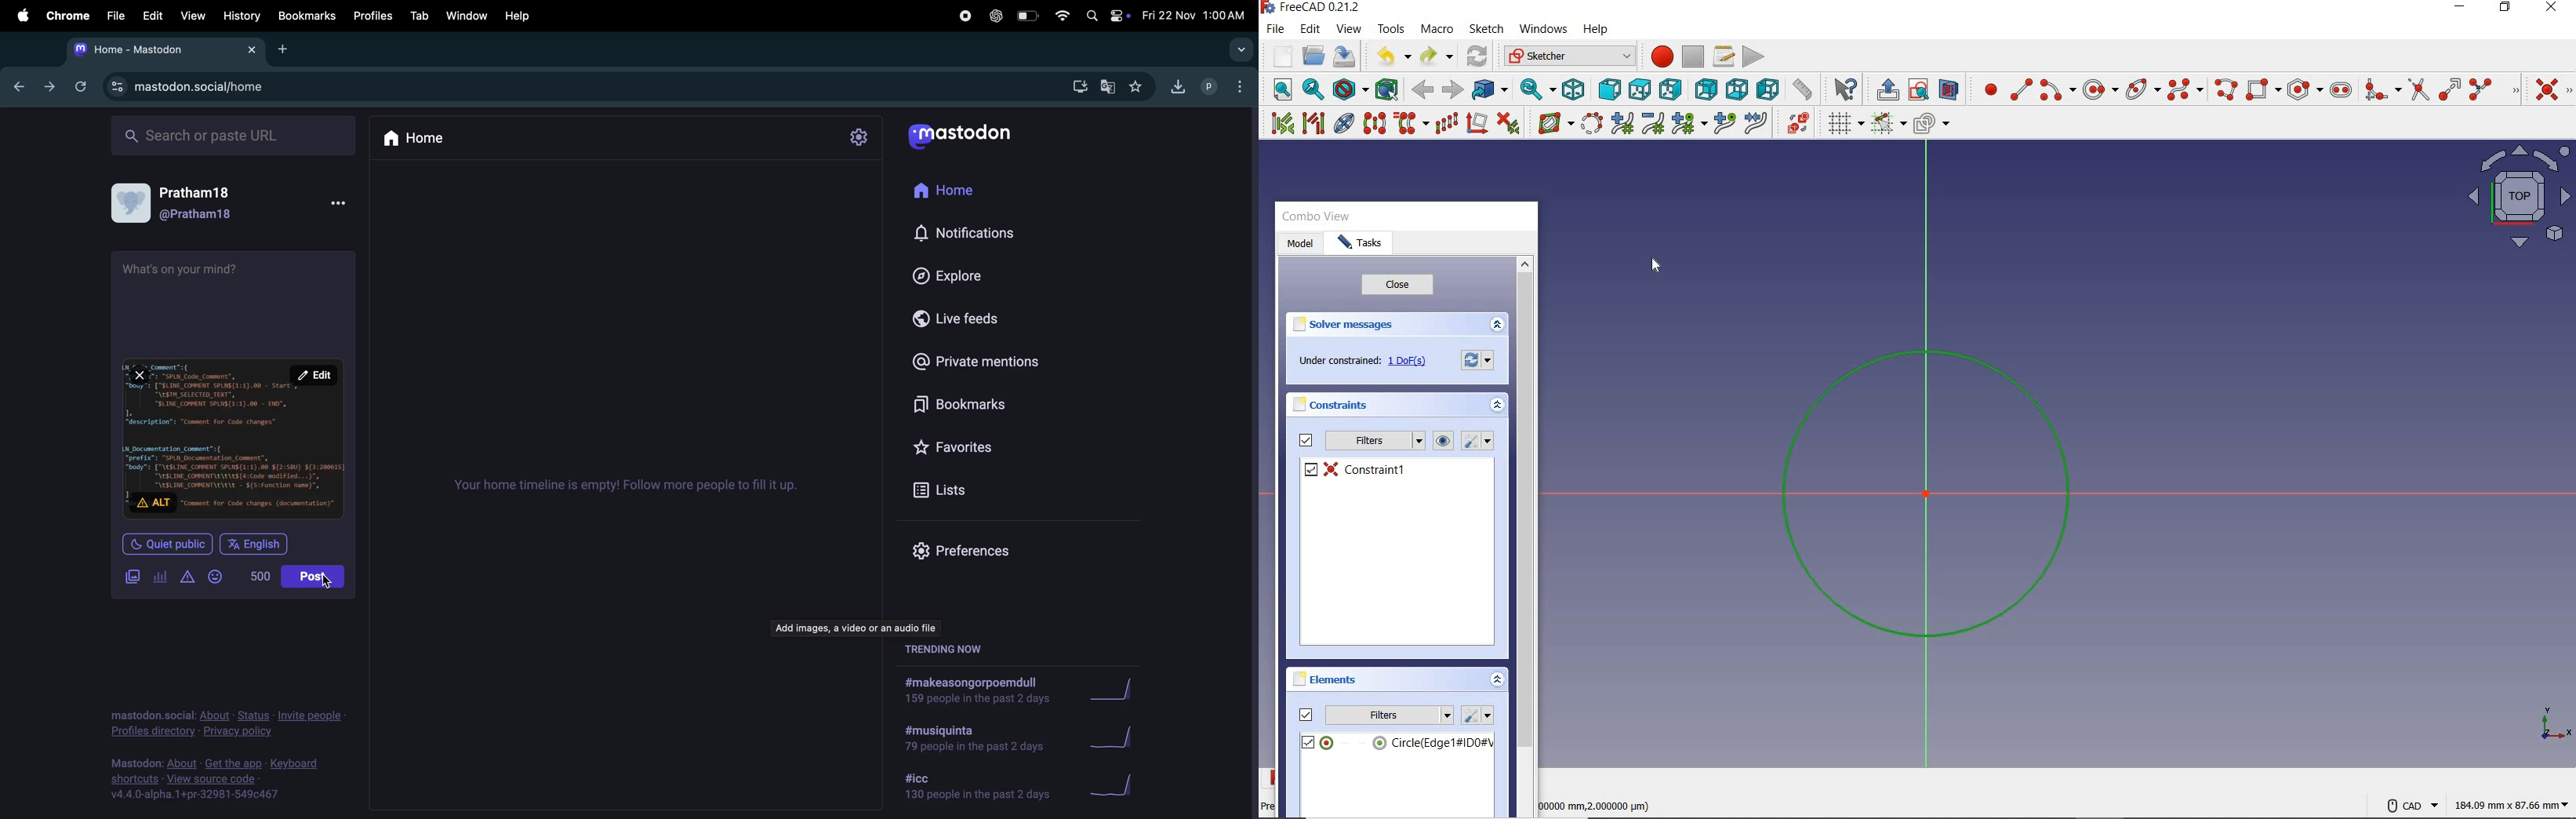 Image resolution: width=2576 pixels, height=840 pixels. Describe the element at coordinates (371, 18) in the screenshot. I see `` at that location.